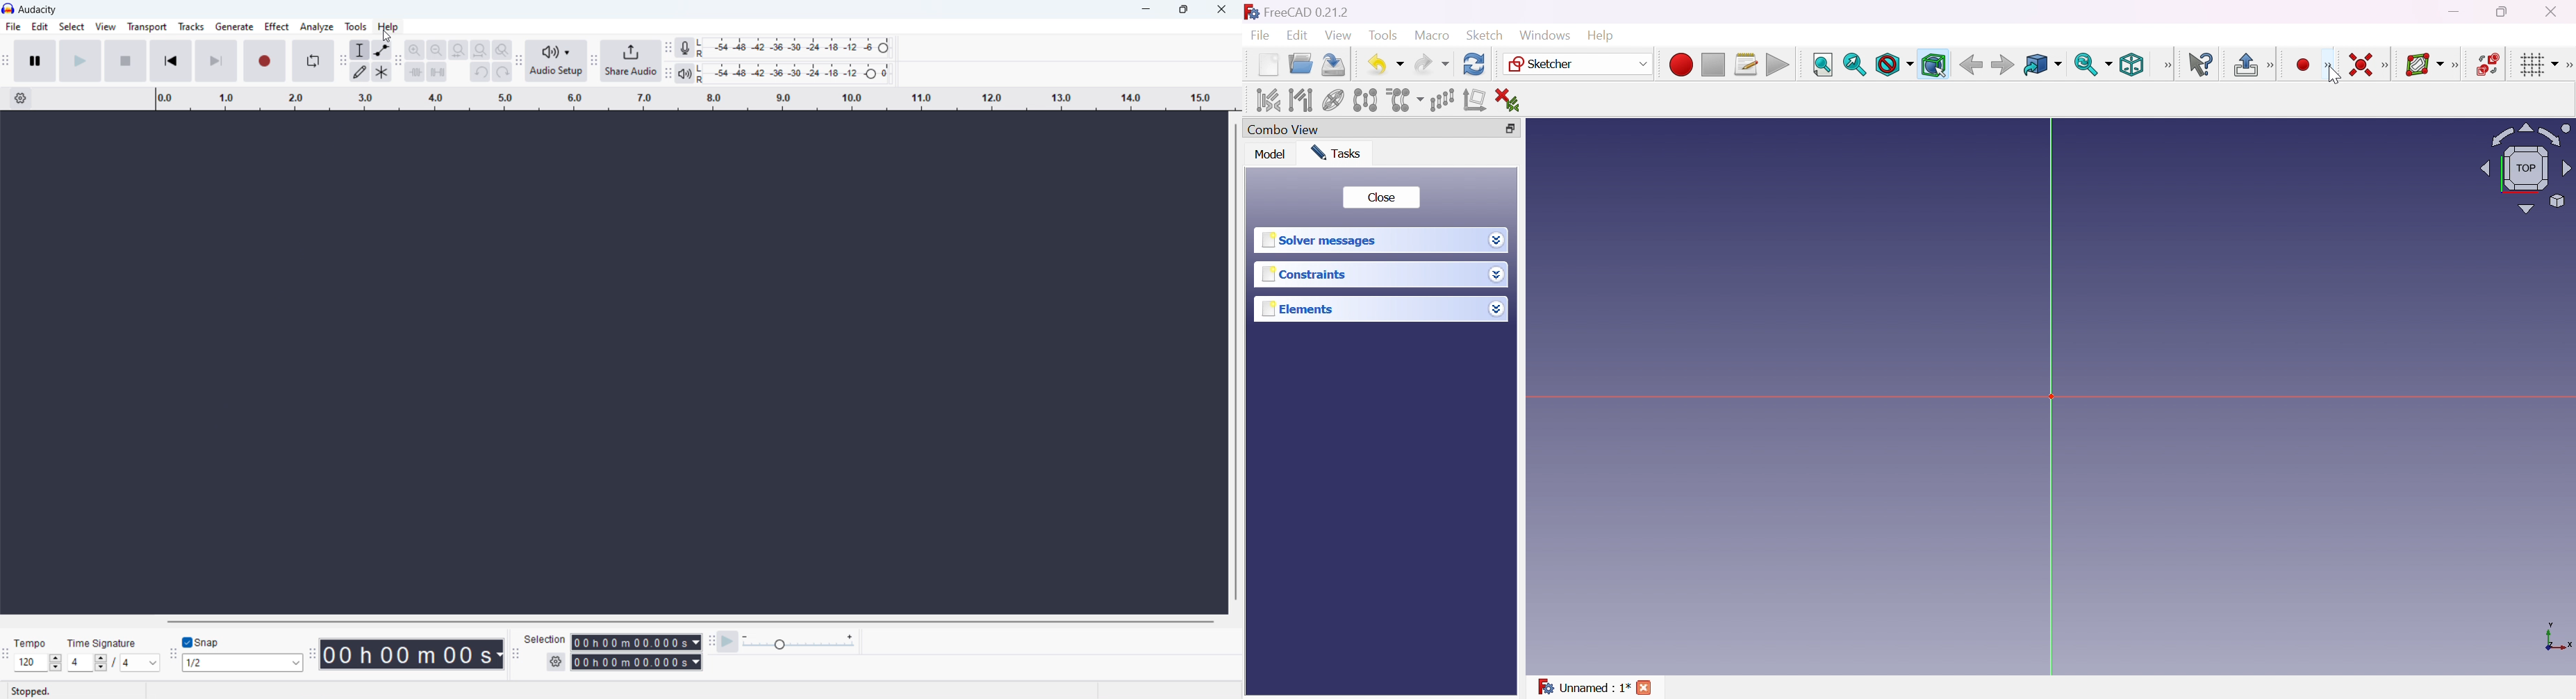 The width and height of the screenshot is (2576, 700). What do you see at coordinates (2200, 64) in the screenshot?
I see `What's this?` at bounding box center [2200, 64].